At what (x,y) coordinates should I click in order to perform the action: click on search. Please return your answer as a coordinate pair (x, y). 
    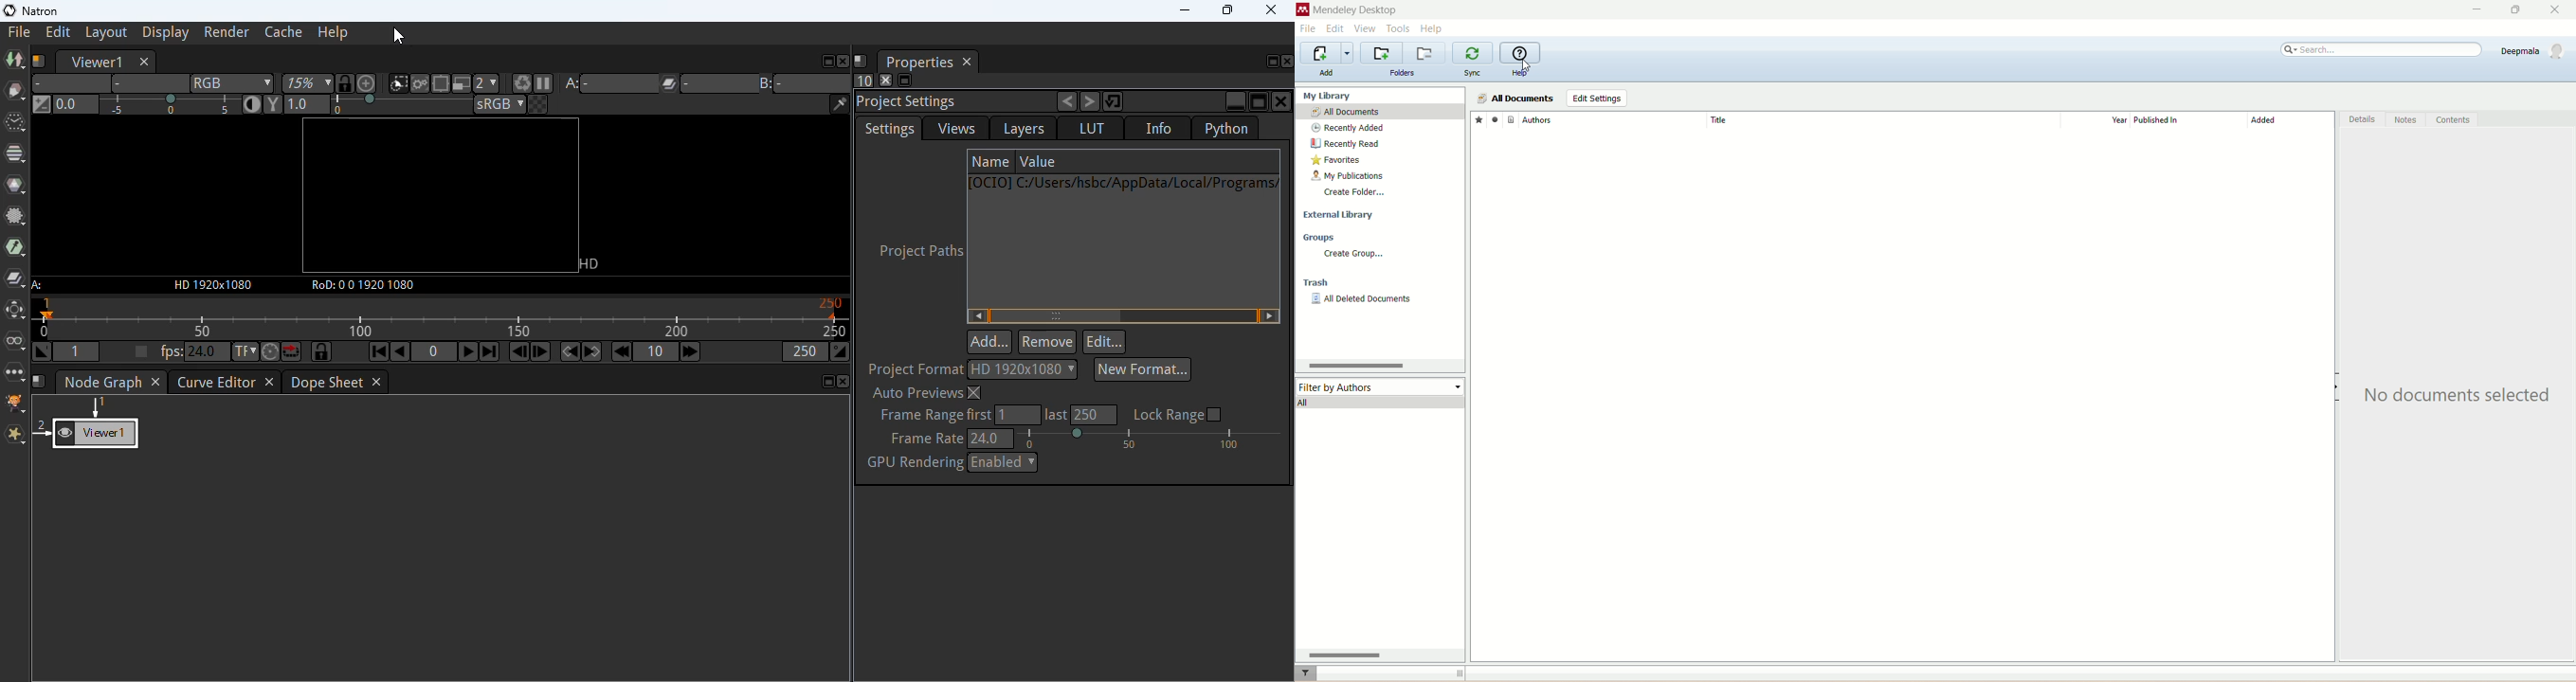
    Looking at the image, I should click on (2382, 50).